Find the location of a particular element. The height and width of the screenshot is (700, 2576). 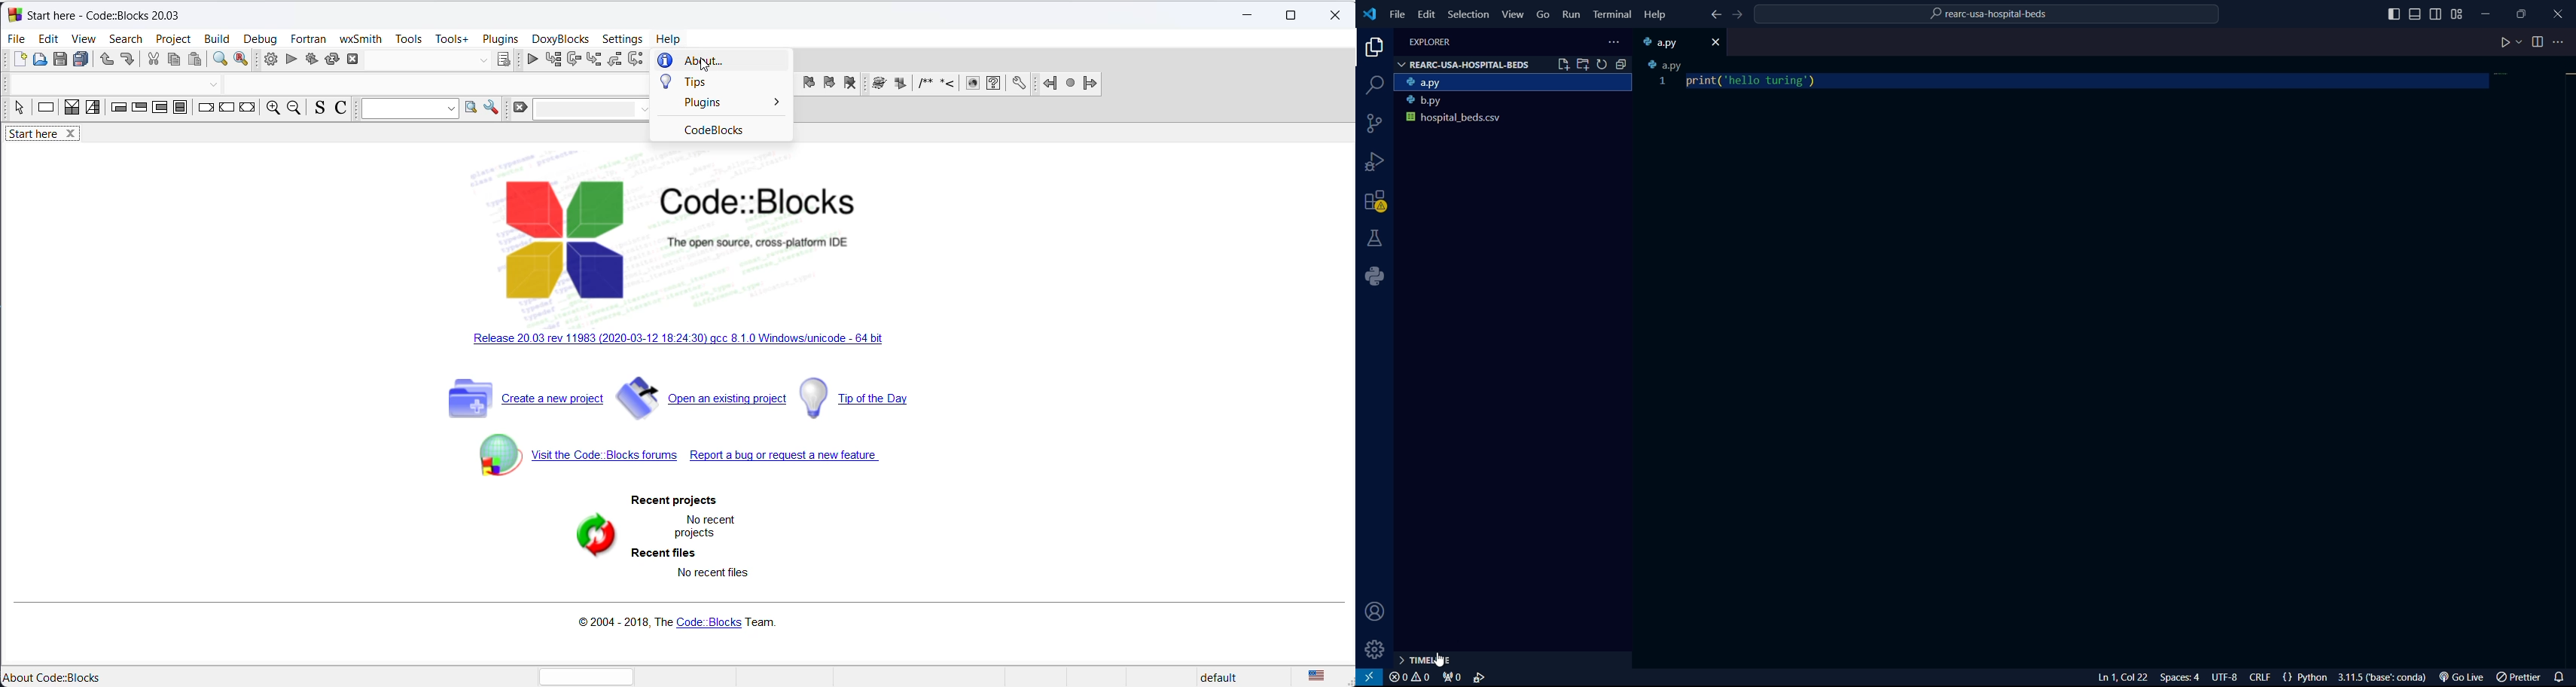

folder name is located at coordinates (1465, 65).